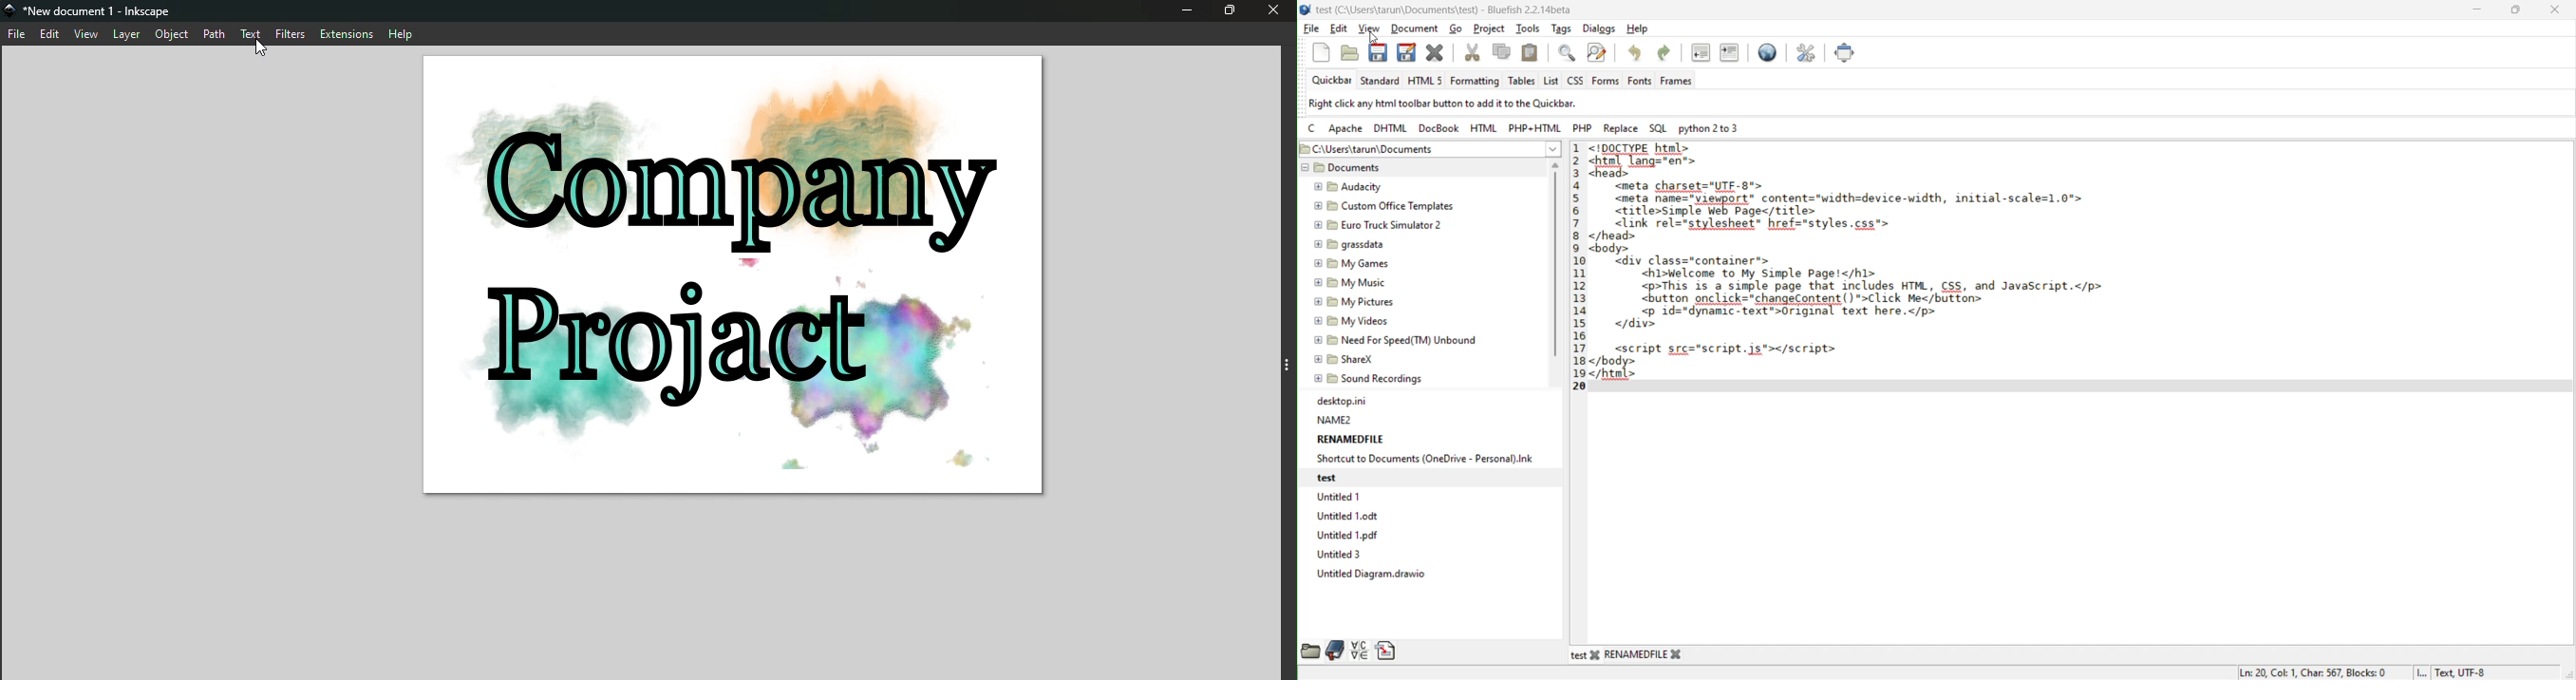  Describe the element at coordinates (1533, 127) in the screenshot. I see `php html` at that location.